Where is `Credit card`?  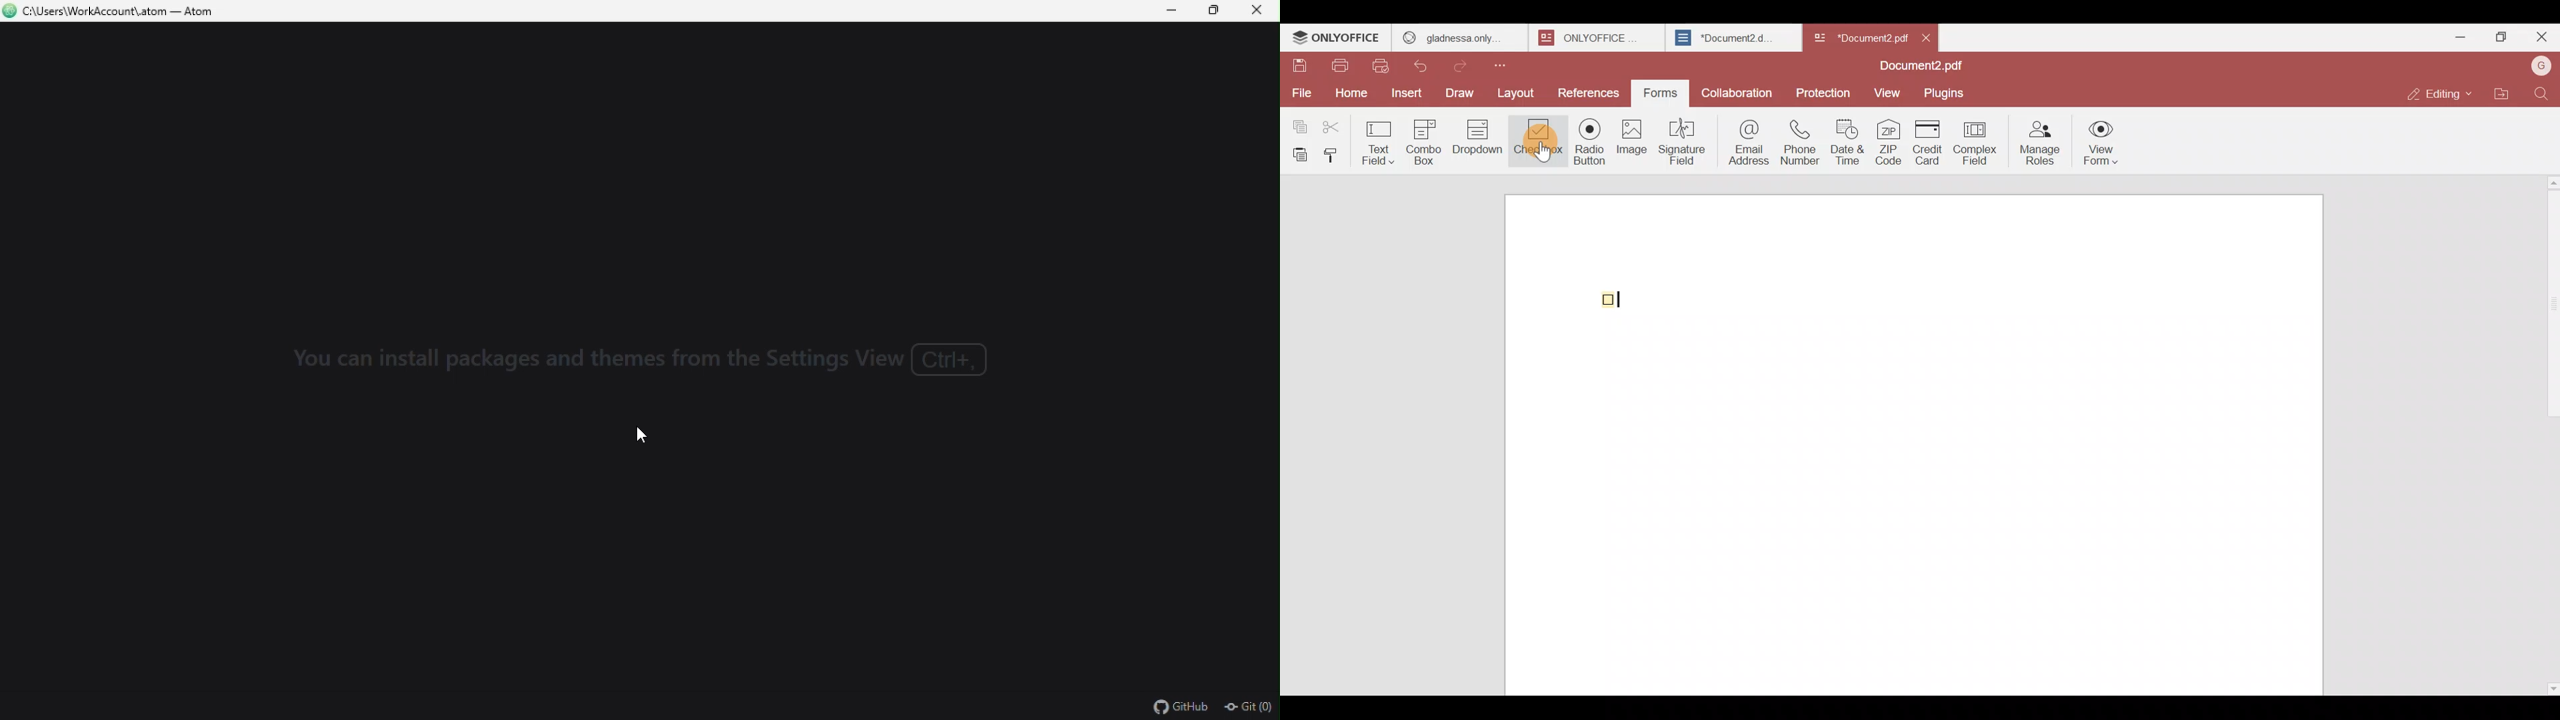 Credit card is located at coordinates (1925, 143).